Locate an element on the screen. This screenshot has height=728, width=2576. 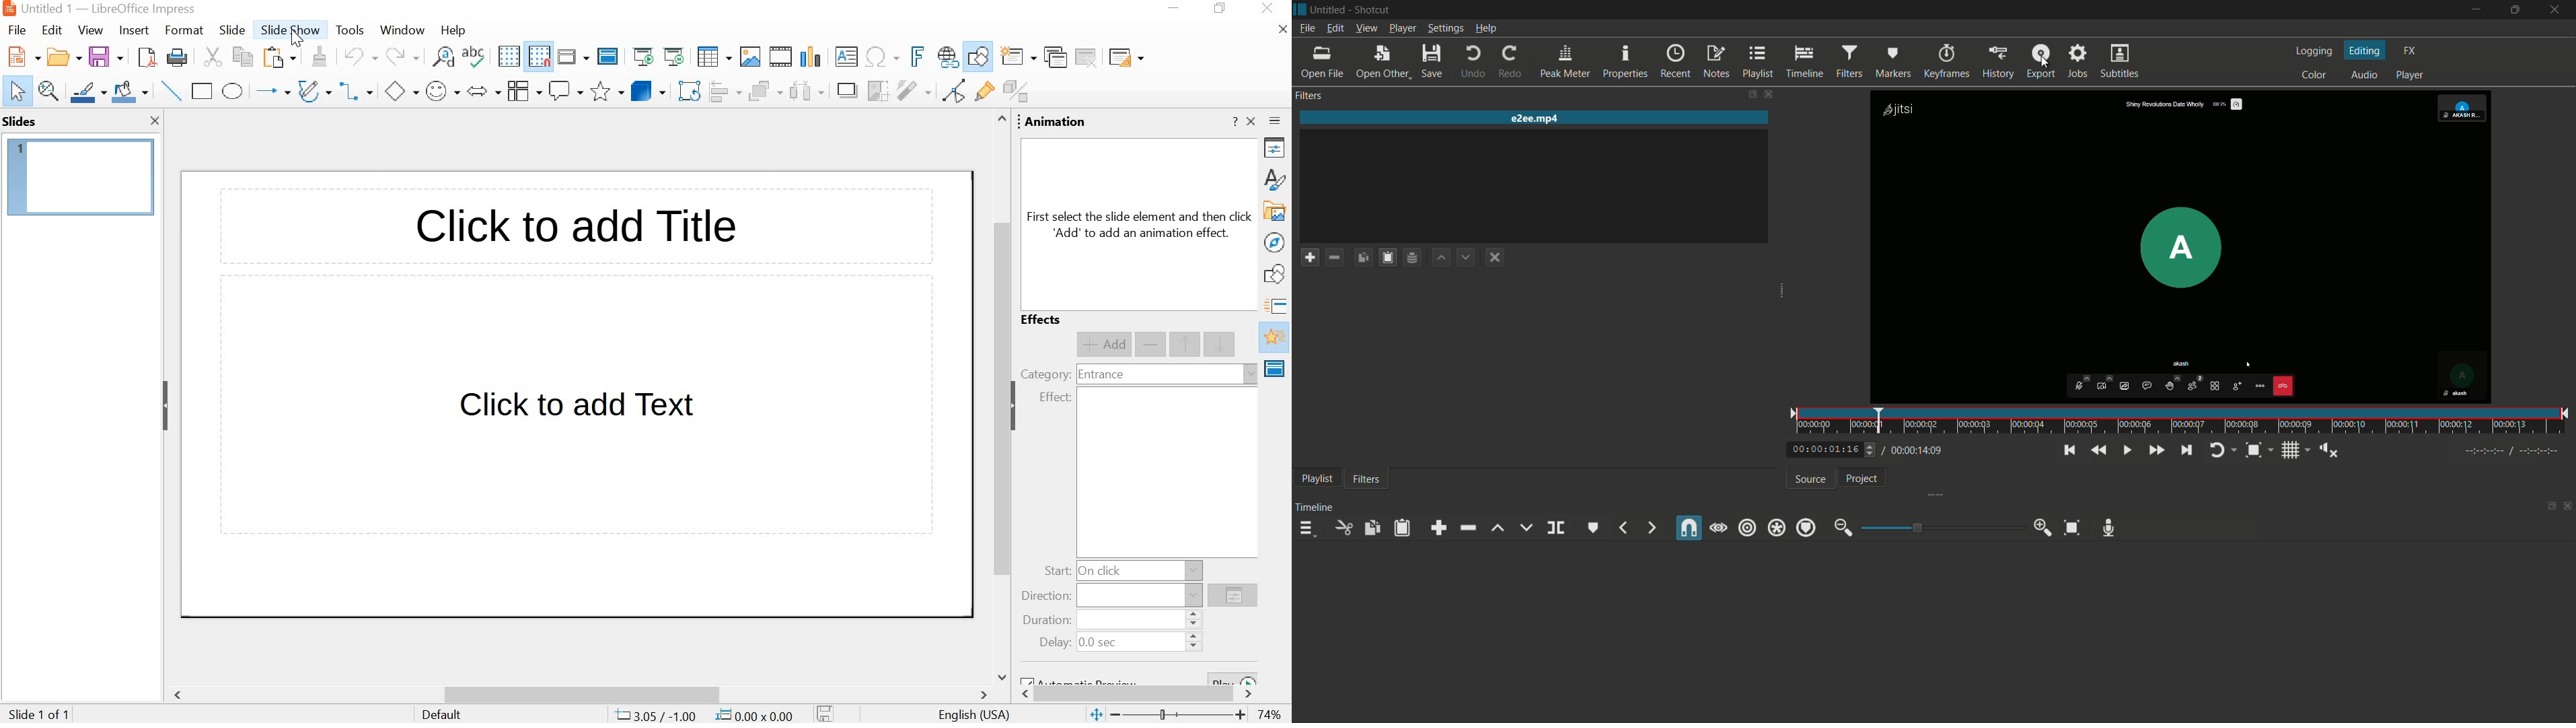
play quickly forward is located at coordinates (2155, 451).